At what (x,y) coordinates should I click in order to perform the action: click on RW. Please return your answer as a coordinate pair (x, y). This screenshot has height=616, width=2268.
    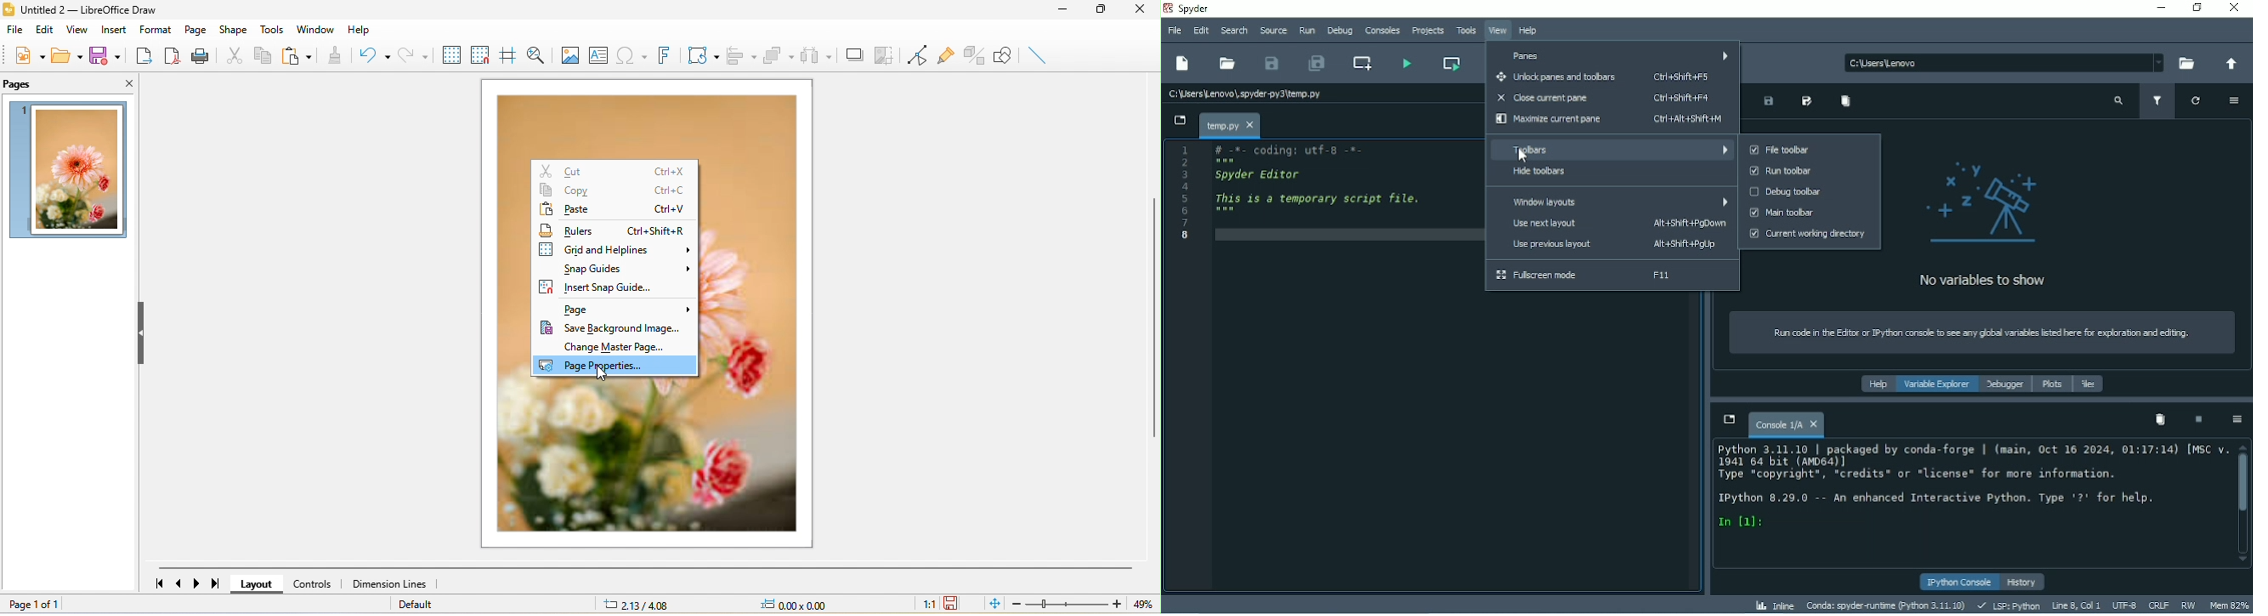
    Looking at the image, I should click on (2187, 604).